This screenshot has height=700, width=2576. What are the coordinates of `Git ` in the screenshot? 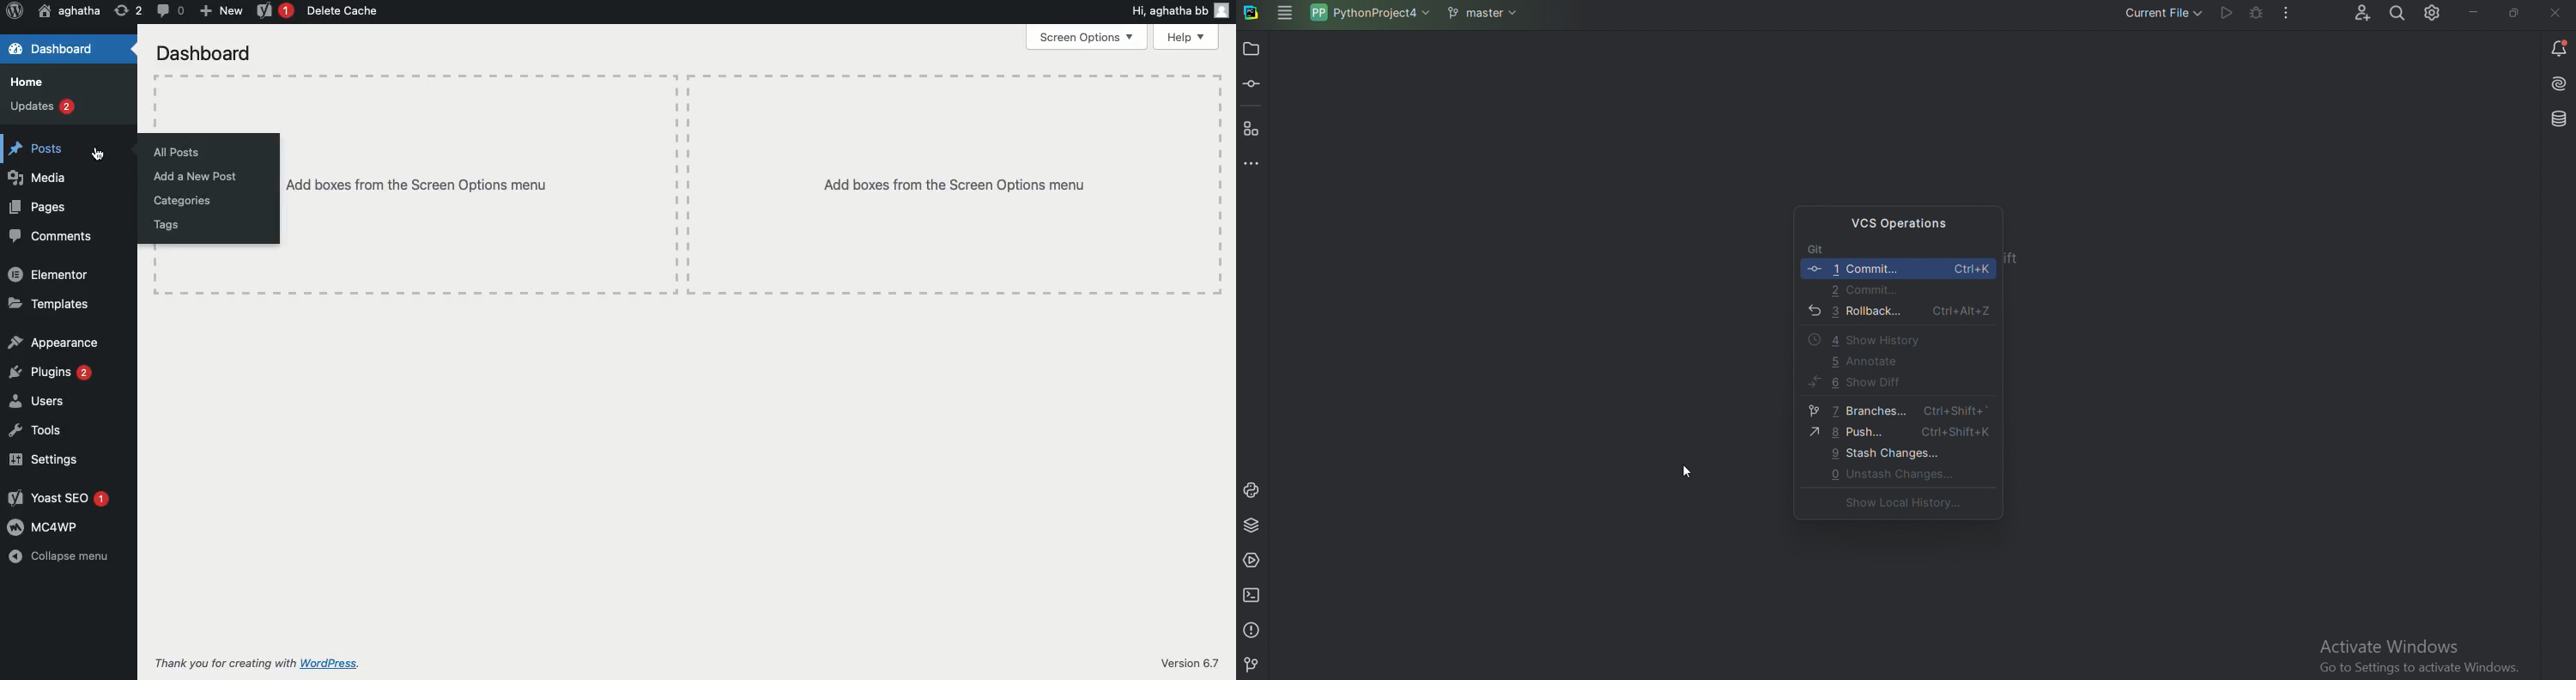 It's located at (1826, 248).